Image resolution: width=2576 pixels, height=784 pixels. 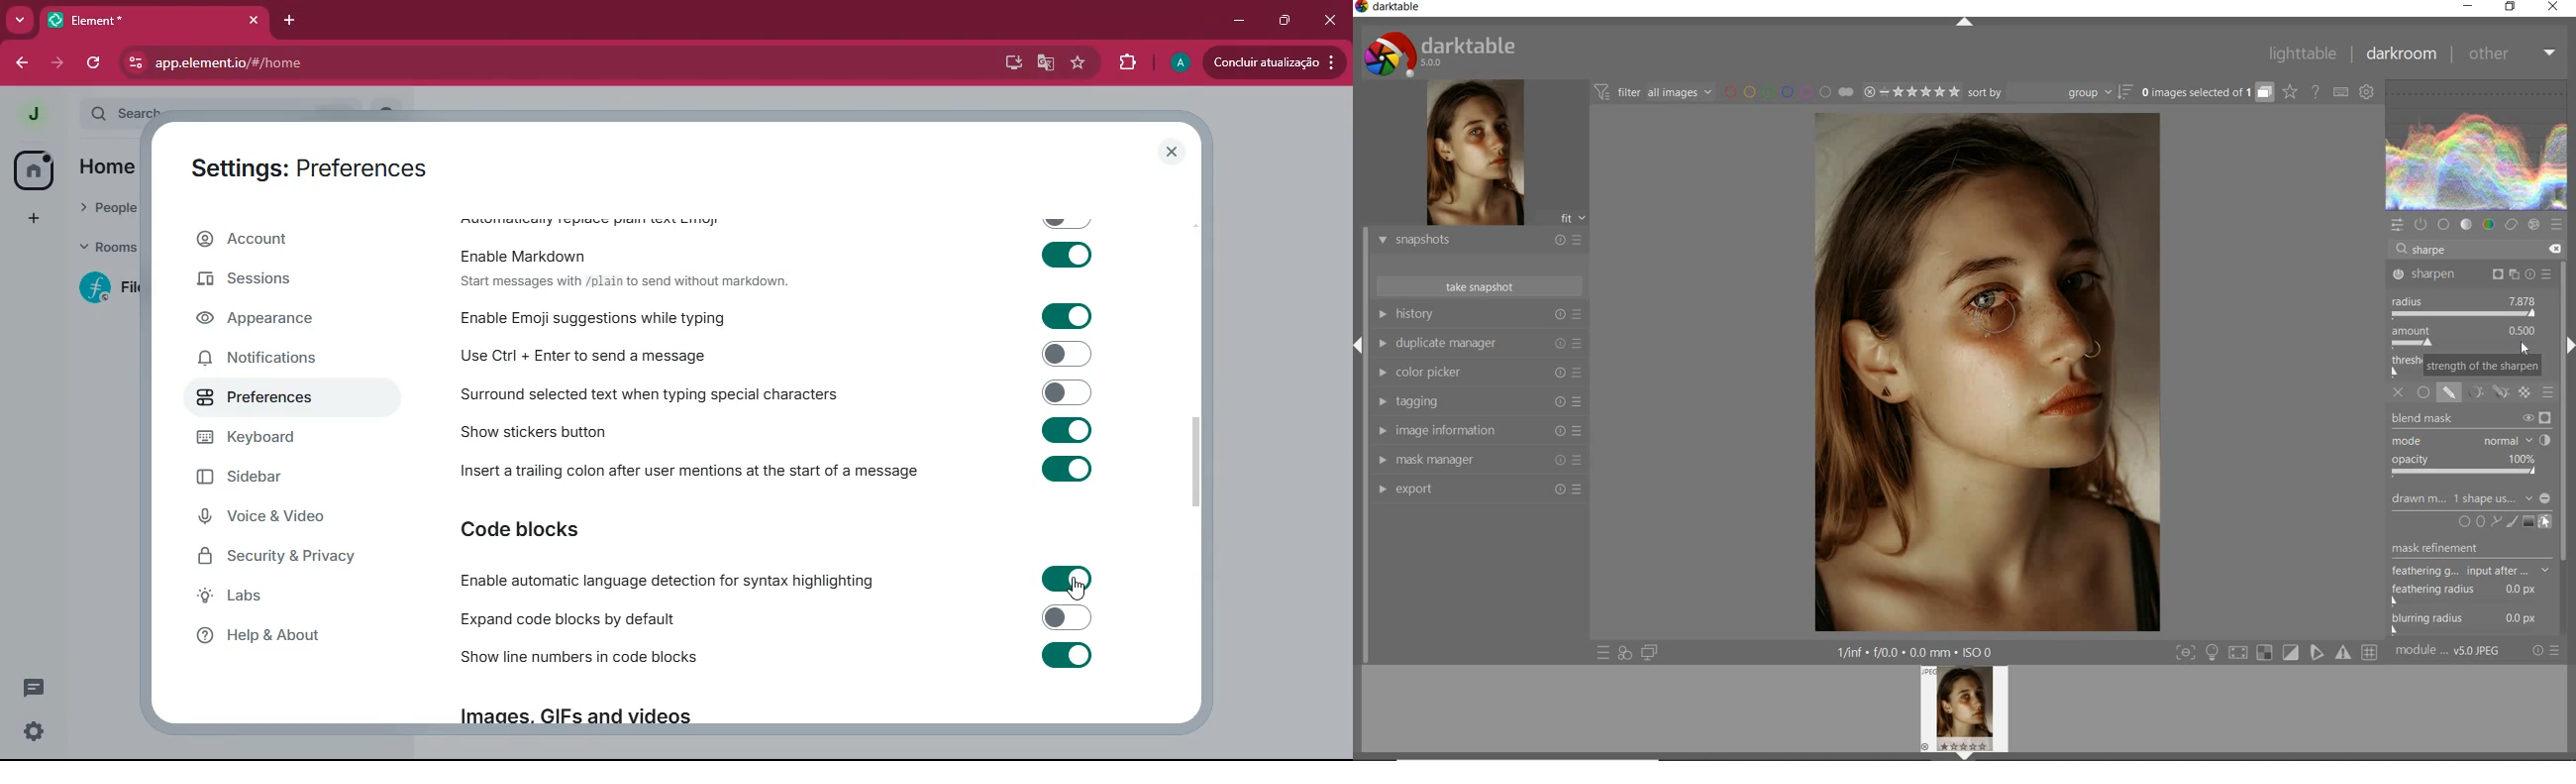 I want to click on STRENGTH OF THE SHARPEN, so click(x=2482, y=367).